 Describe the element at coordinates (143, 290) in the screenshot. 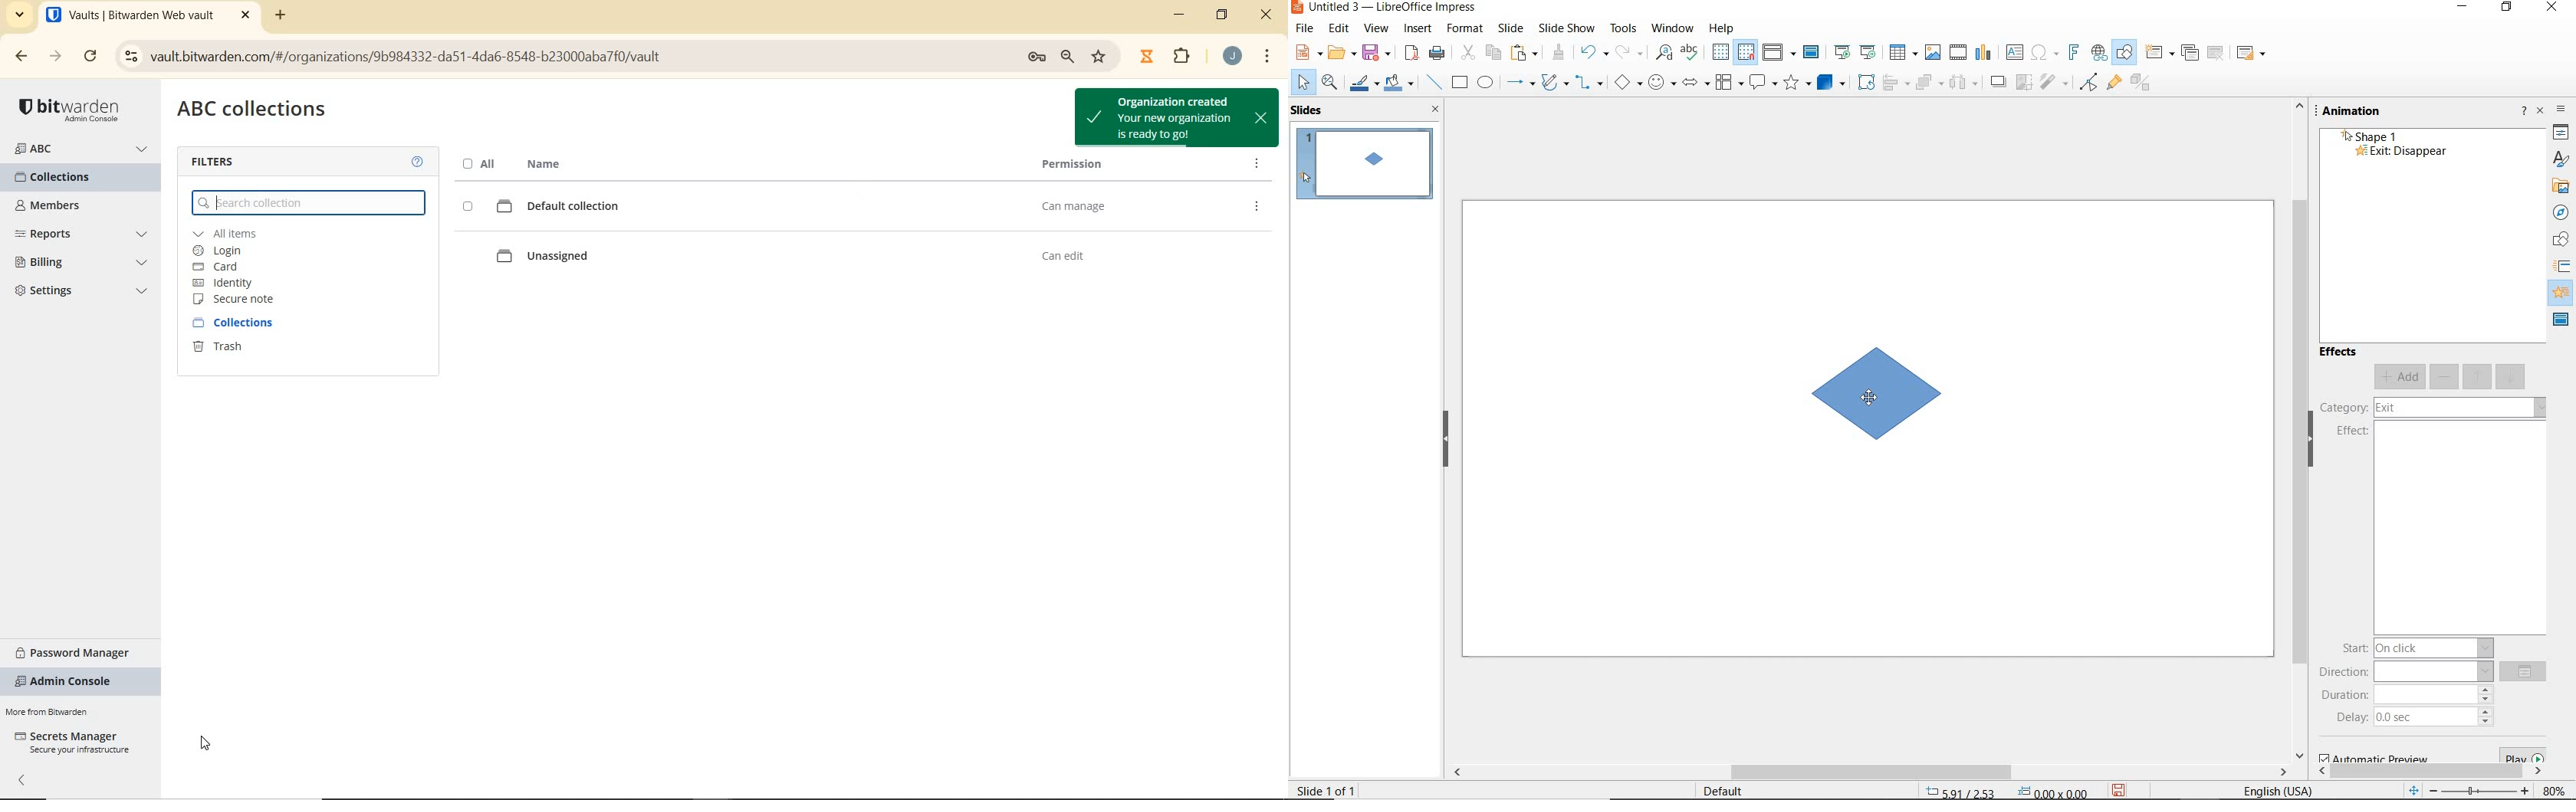

I see `dropdown` at that location.